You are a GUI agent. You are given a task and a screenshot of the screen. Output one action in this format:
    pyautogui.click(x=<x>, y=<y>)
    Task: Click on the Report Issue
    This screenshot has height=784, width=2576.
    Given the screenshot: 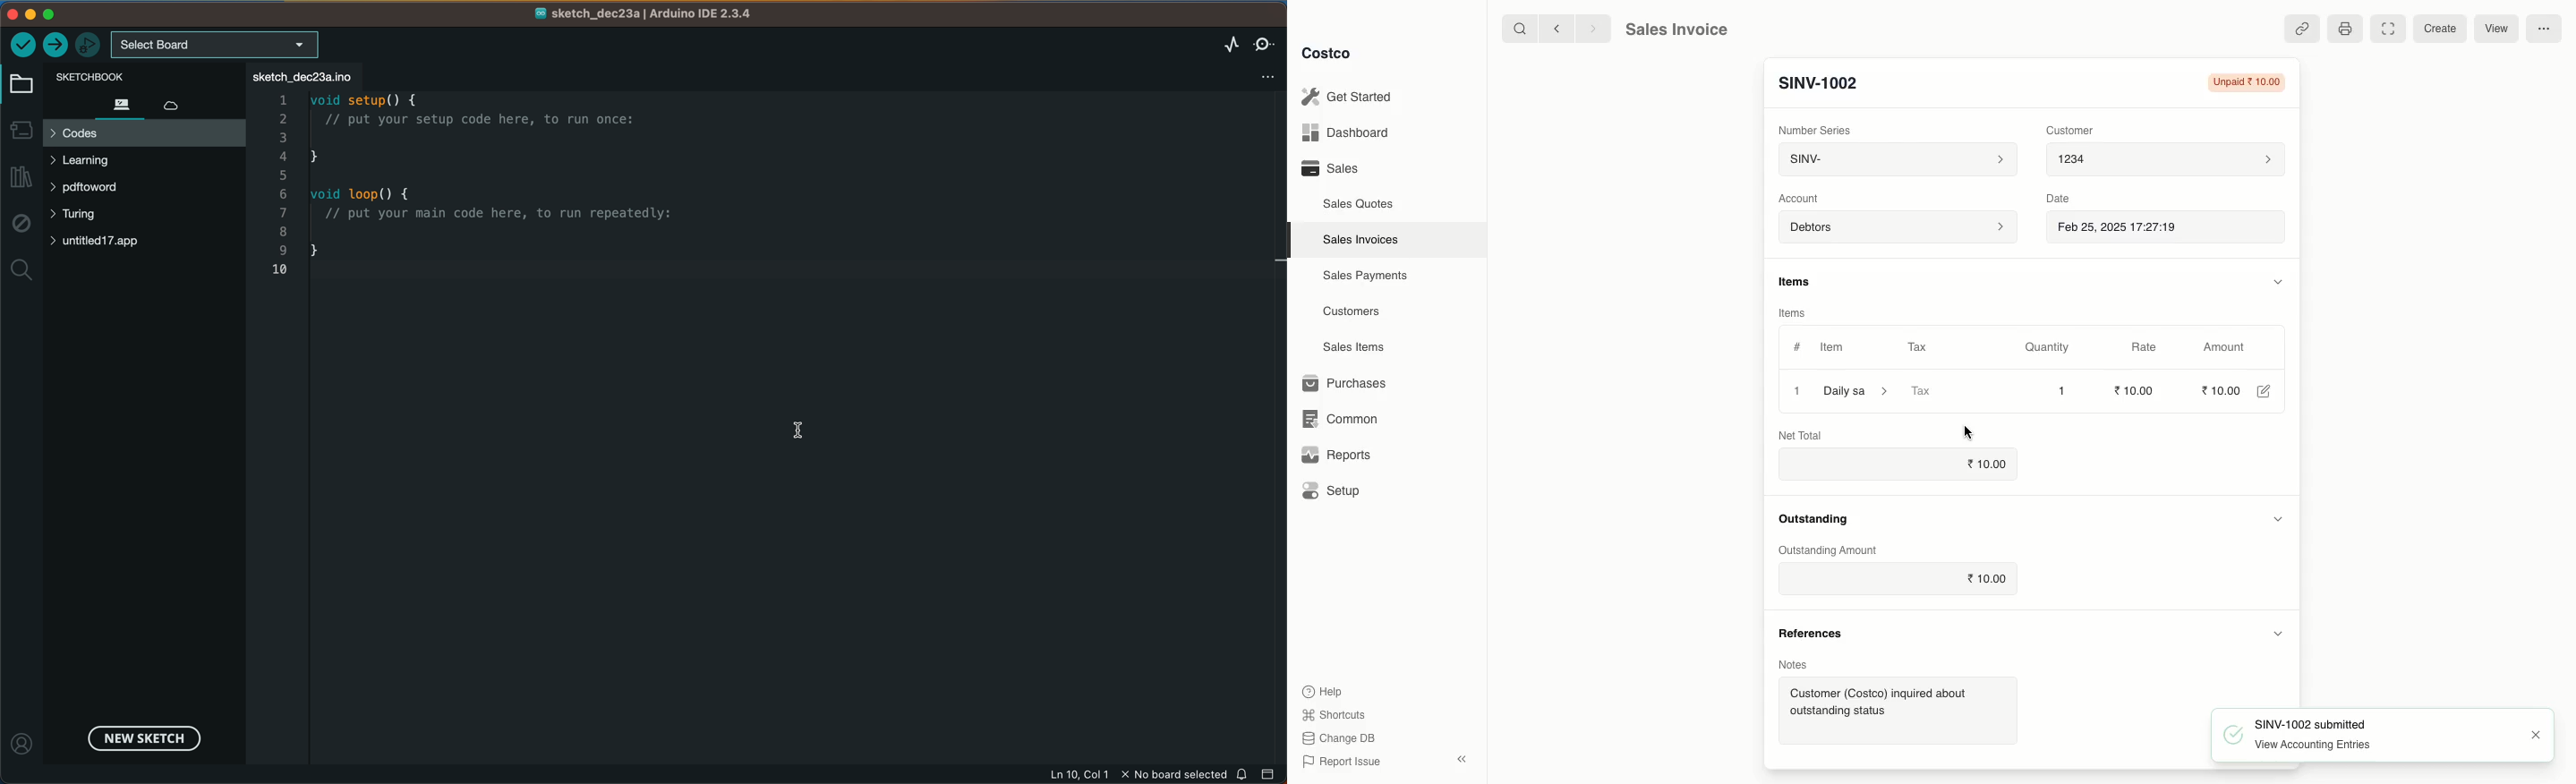 What is the action you would take?
    pyautogui.click(x=1343, y=762)
    